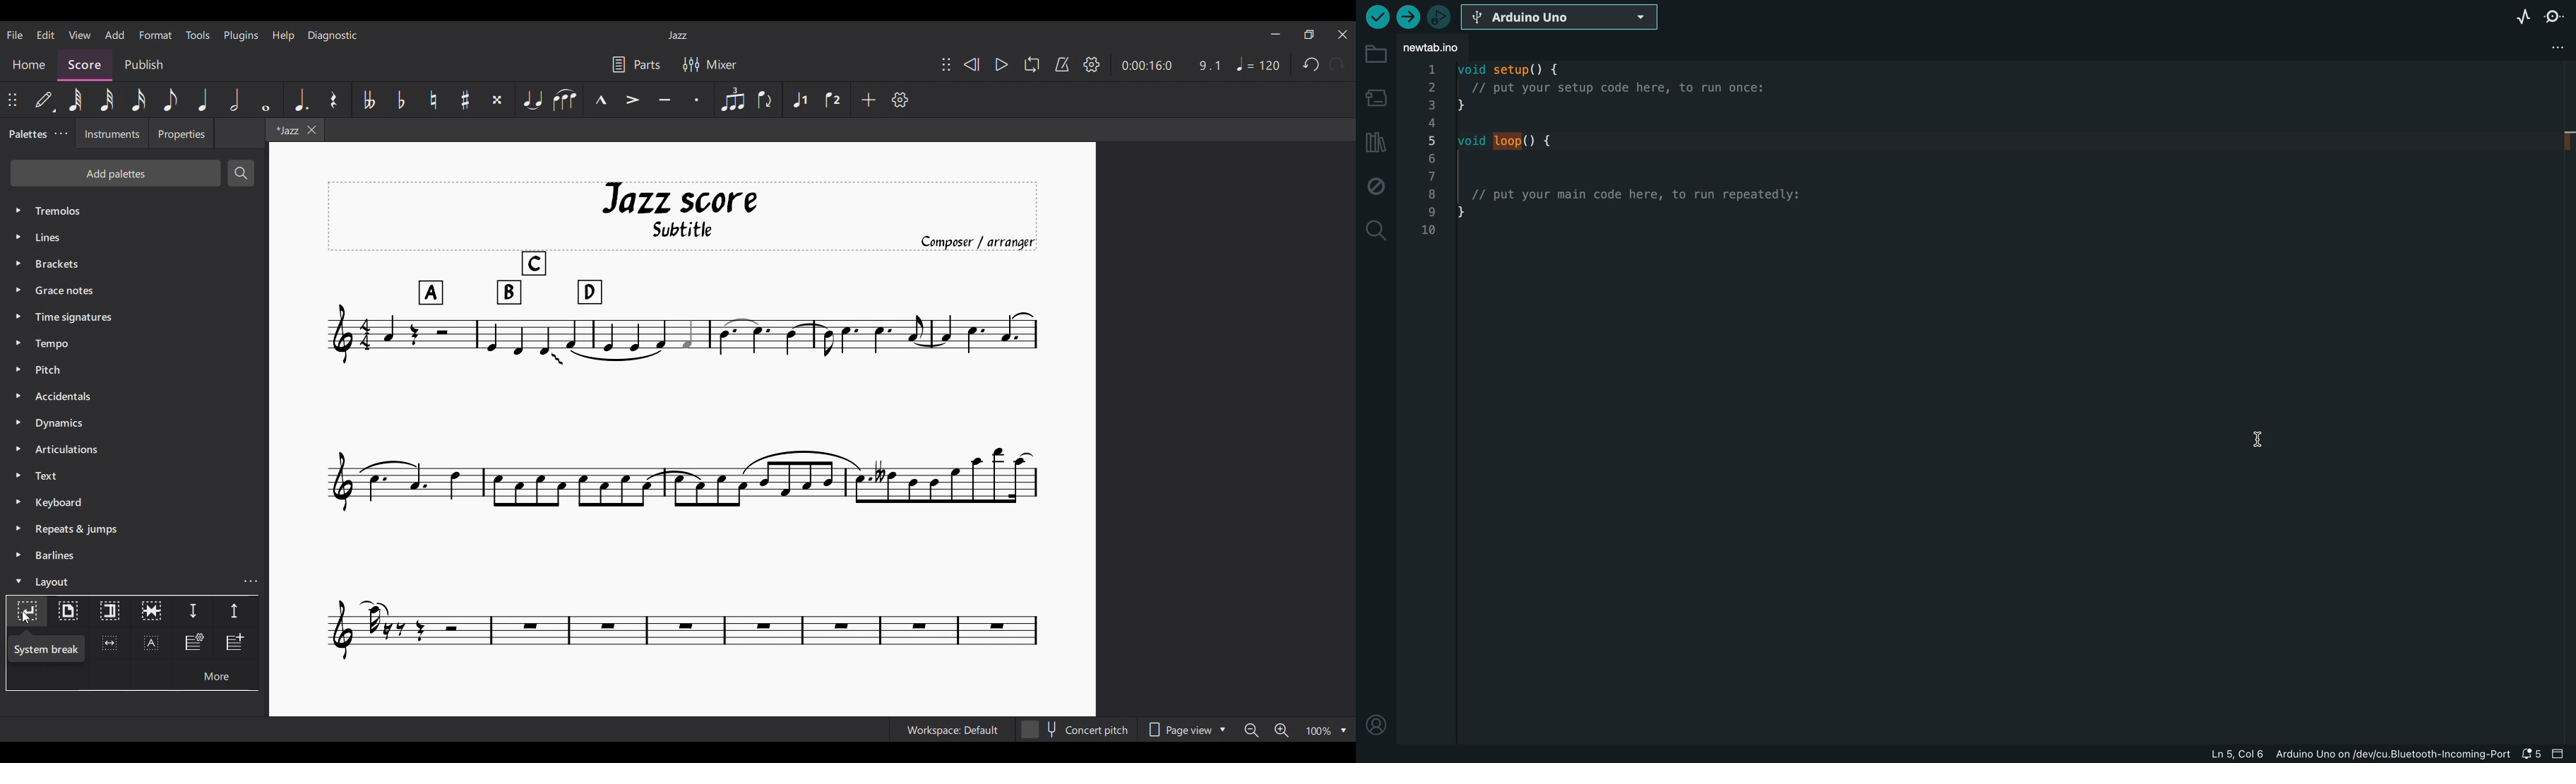 This screenshot has width=2576, height=784. I want to click on Keep measures on the same system, so click(151, 612).